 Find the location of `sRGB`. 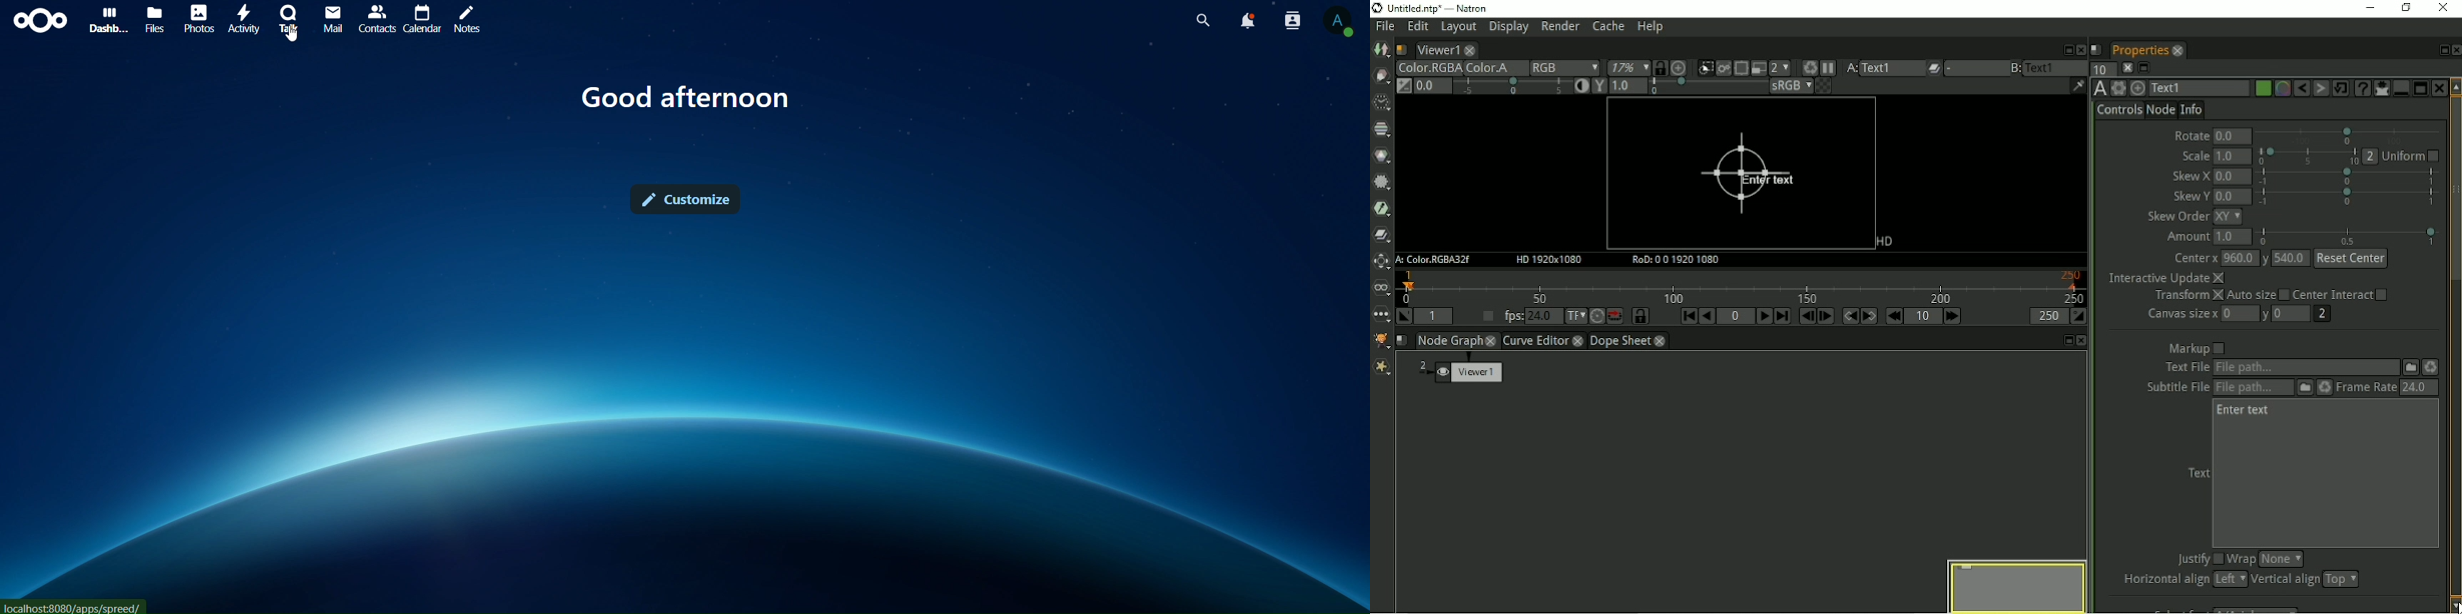

sRGB is located at coordinates (1790, 87).